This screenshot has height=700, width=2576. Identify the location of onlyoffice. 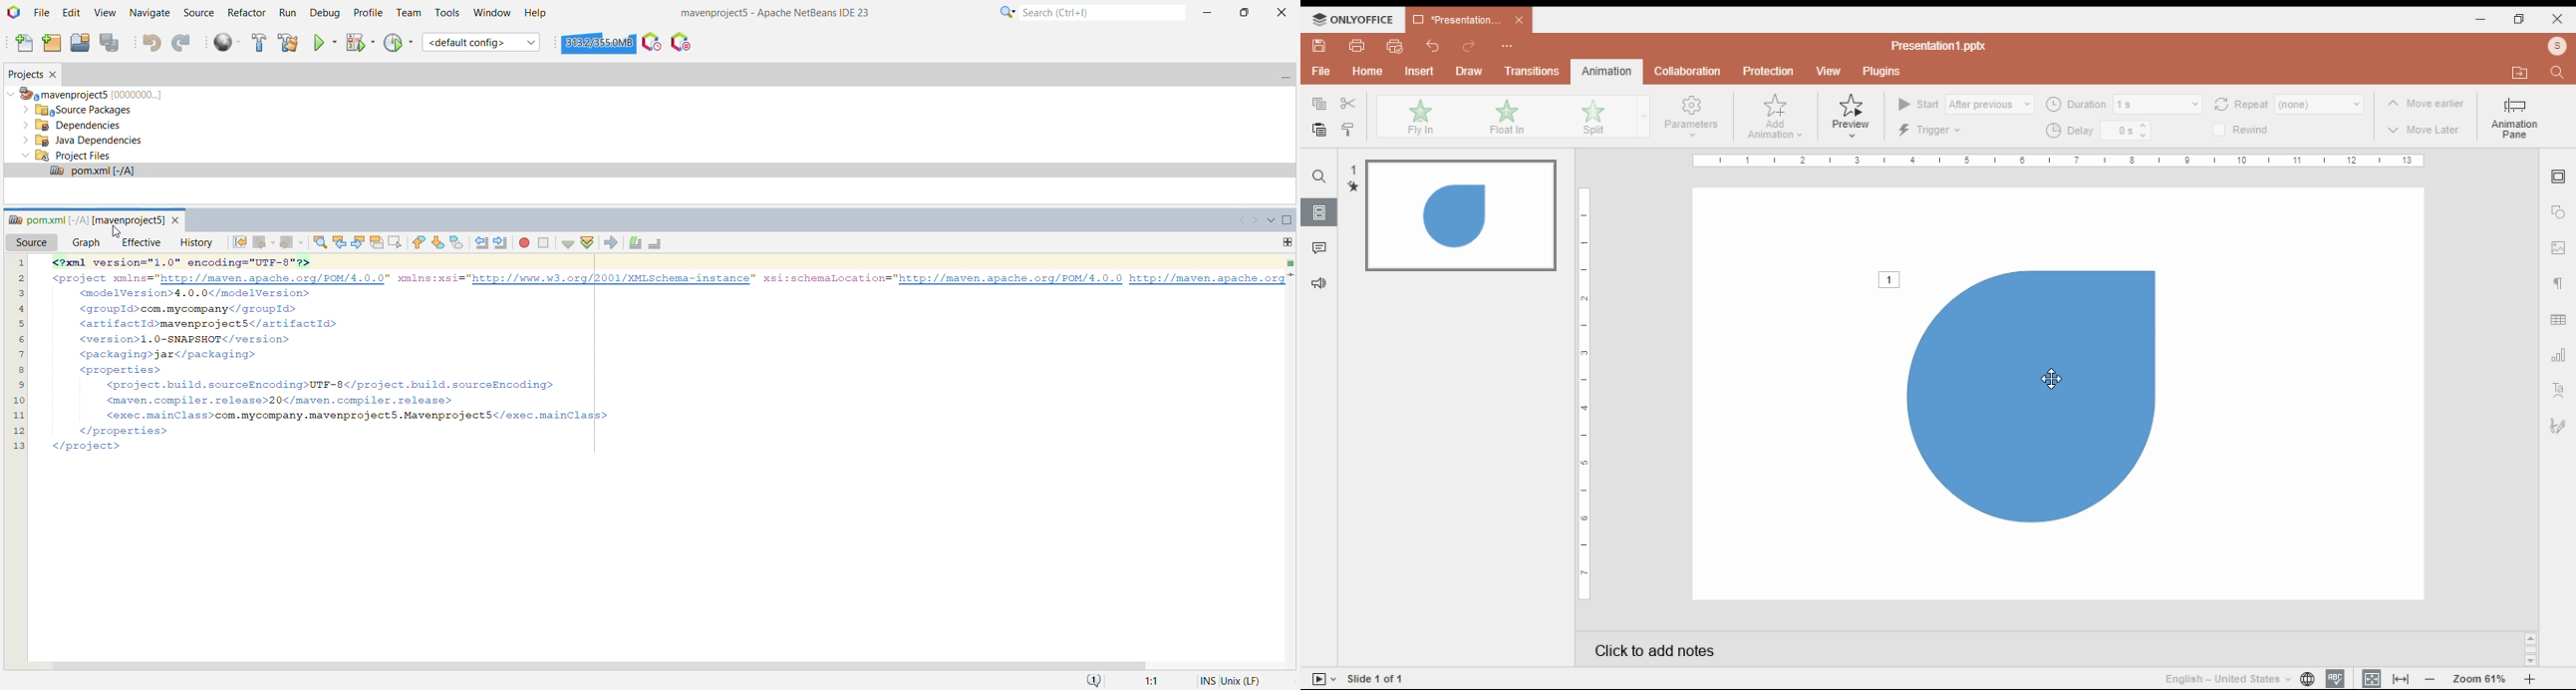
(1350, 19).